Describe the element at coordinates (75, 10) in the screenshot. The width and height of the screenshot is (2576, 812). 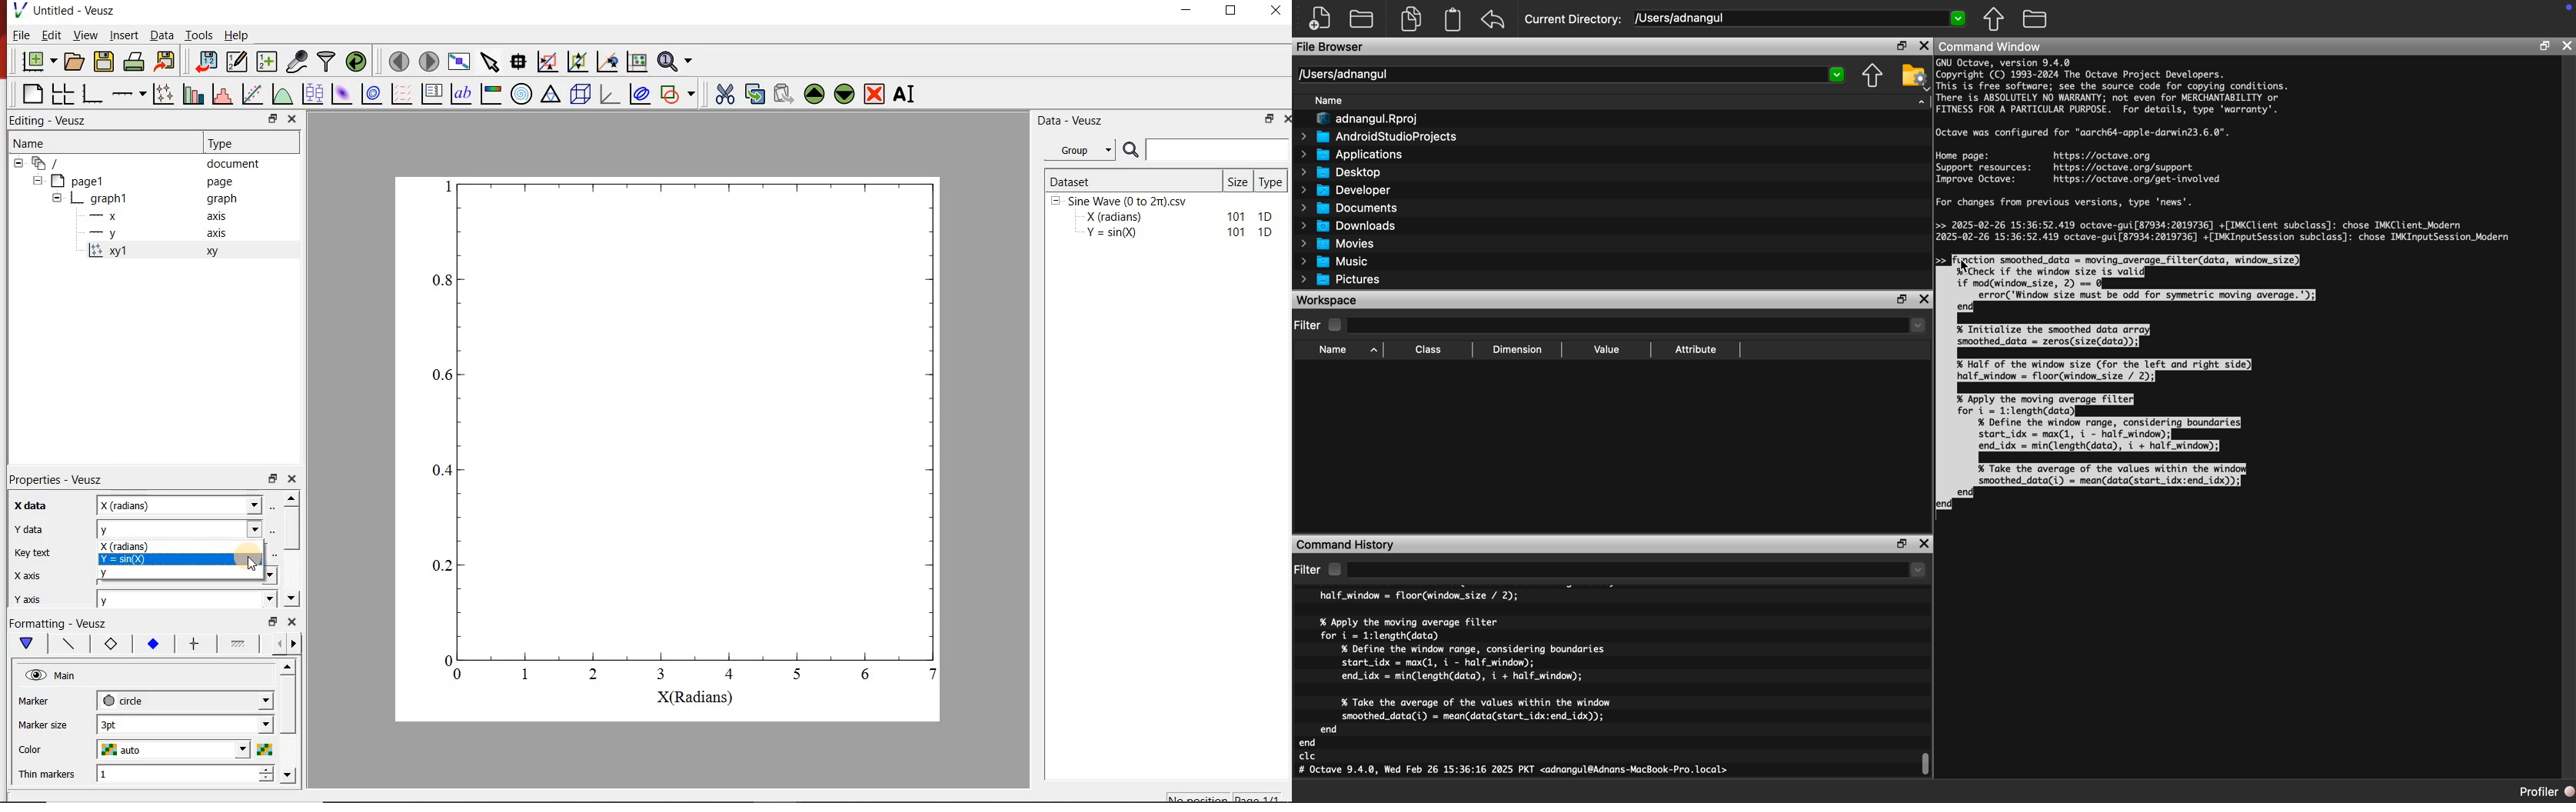
I see `Untitled - Veusz` at that location.